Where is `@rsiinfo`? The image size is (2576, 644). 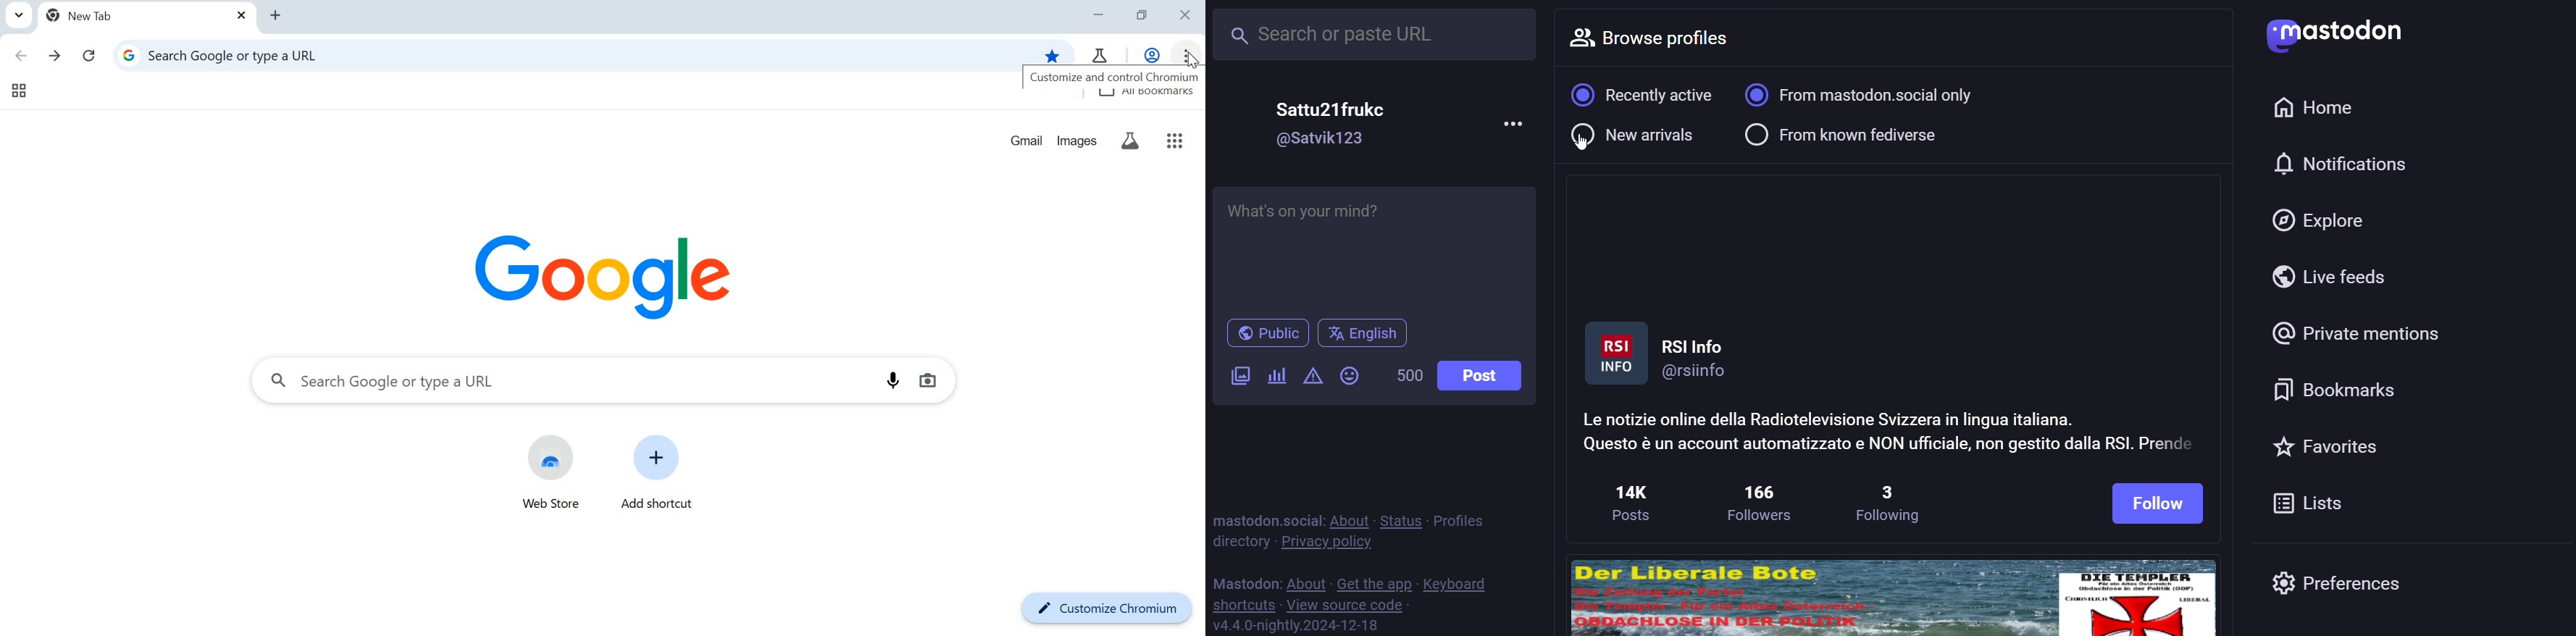
@rsiinfo is located at coordinates (1700, 372).